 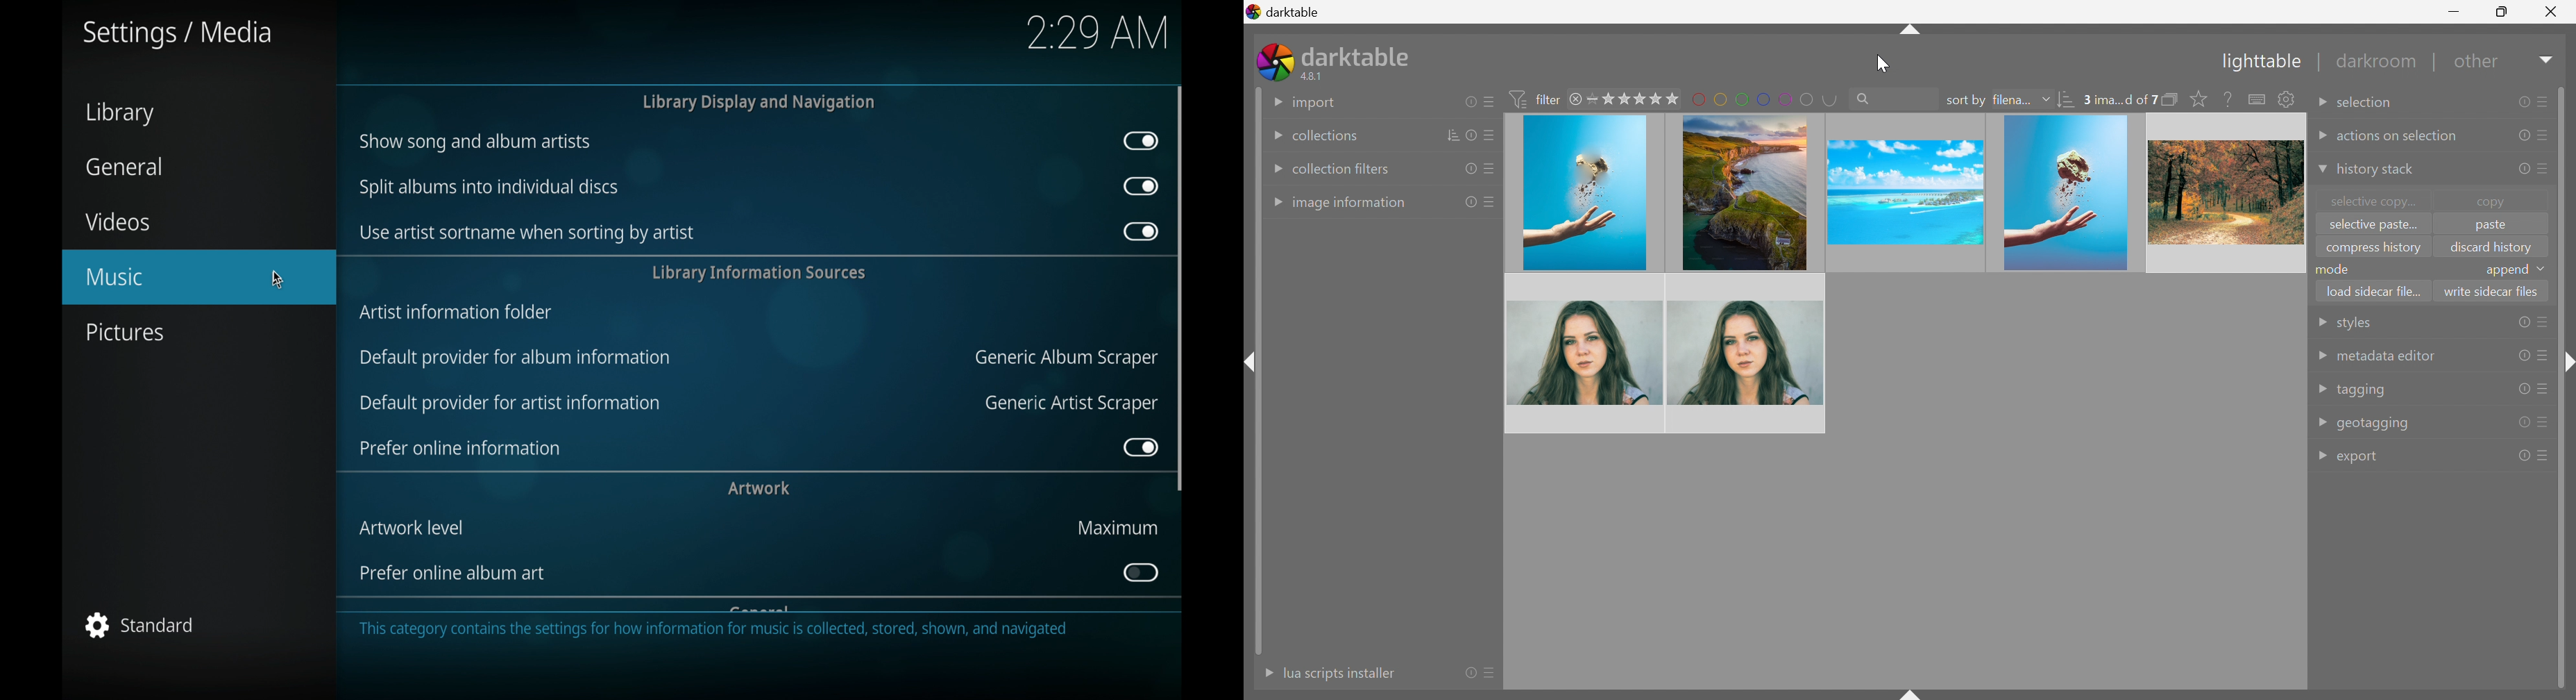 What do you see at coordinates (2546, 167) in the screenshot?
I see `presets` at bounding box center [2546, 167].